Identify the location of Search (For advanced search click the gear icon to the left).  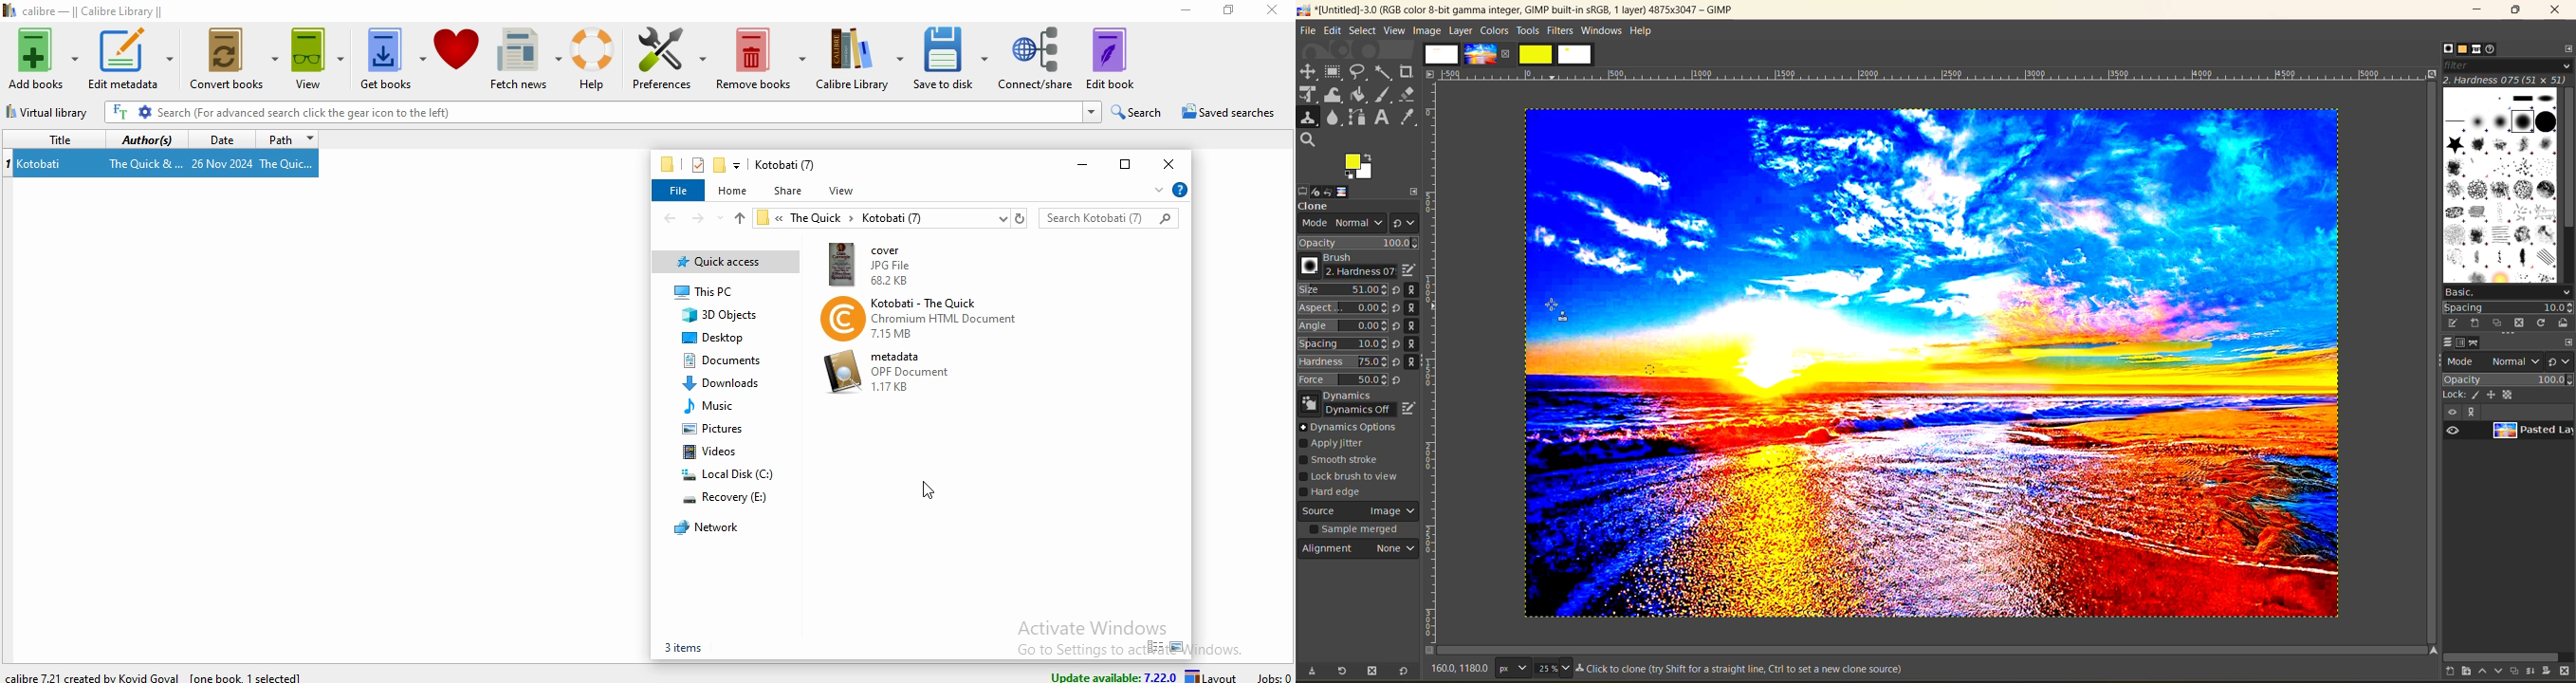
(602, 112).